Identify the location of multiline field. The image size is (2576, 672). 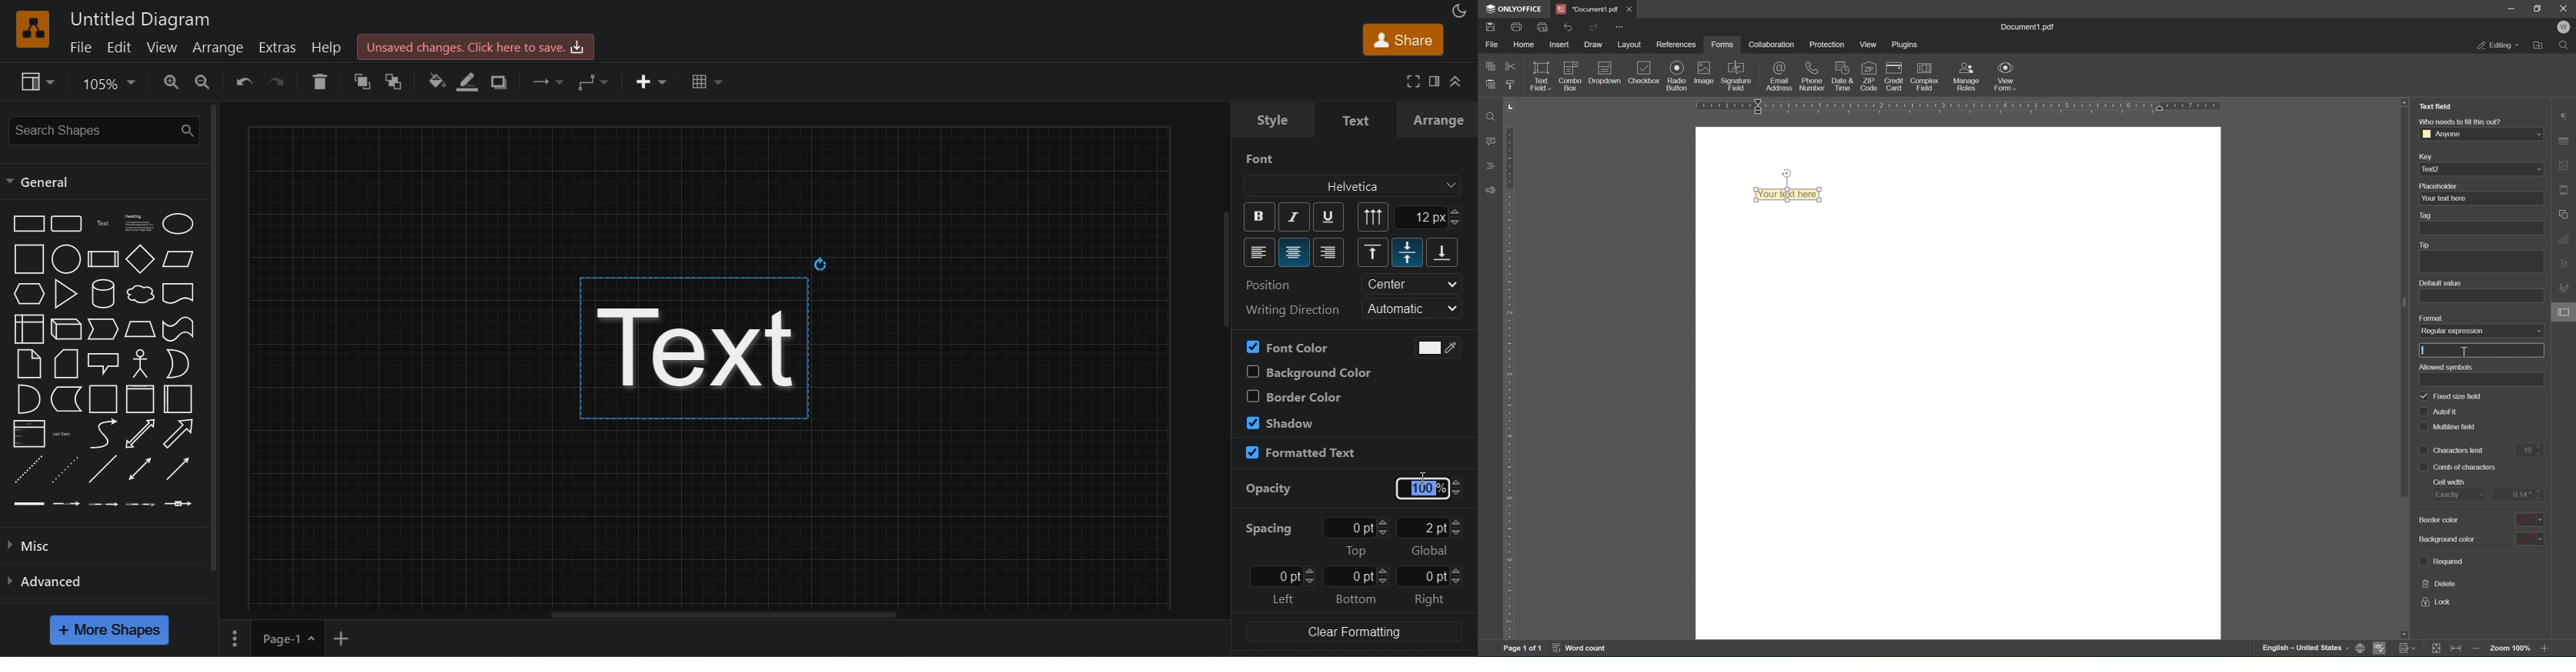
(2449, 425).